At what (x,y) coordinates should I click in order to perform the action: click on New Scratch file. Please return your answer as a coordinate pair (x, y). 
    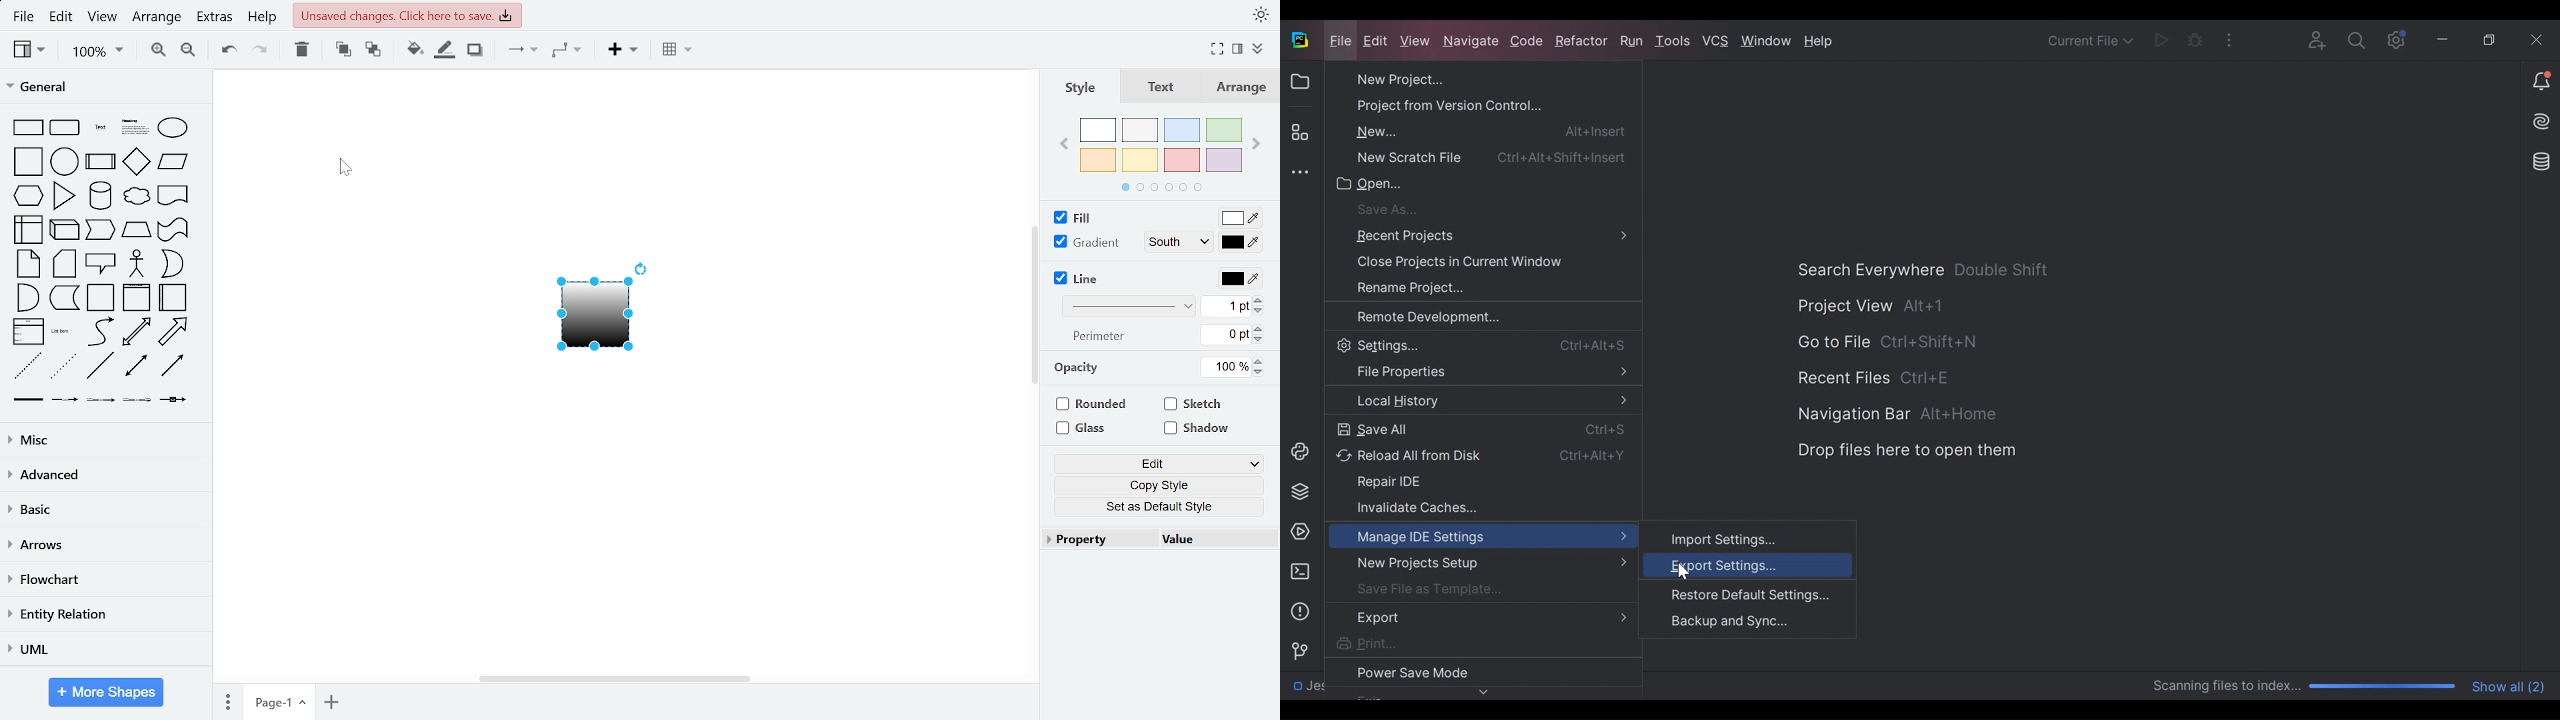
    Looking at the image, I should click on (1475, 157).